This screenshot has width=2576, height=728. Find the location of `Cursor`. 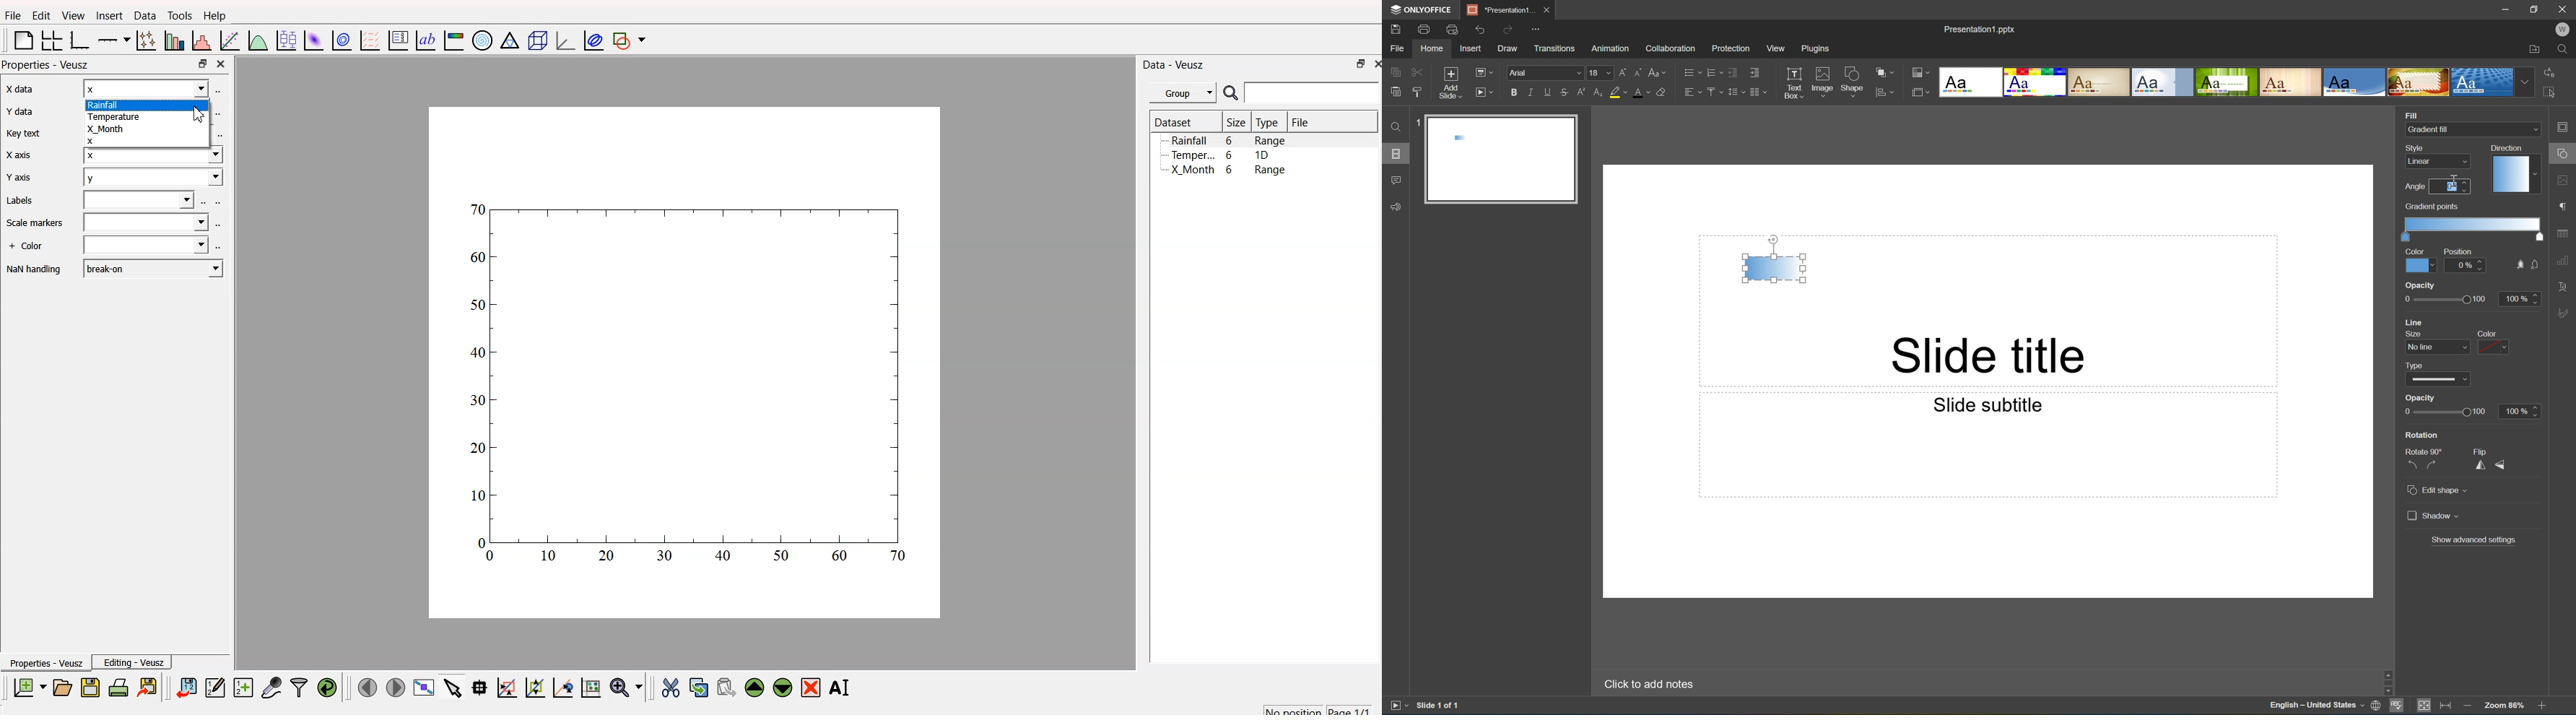

Cursor is located at coordinates (2455, 180).